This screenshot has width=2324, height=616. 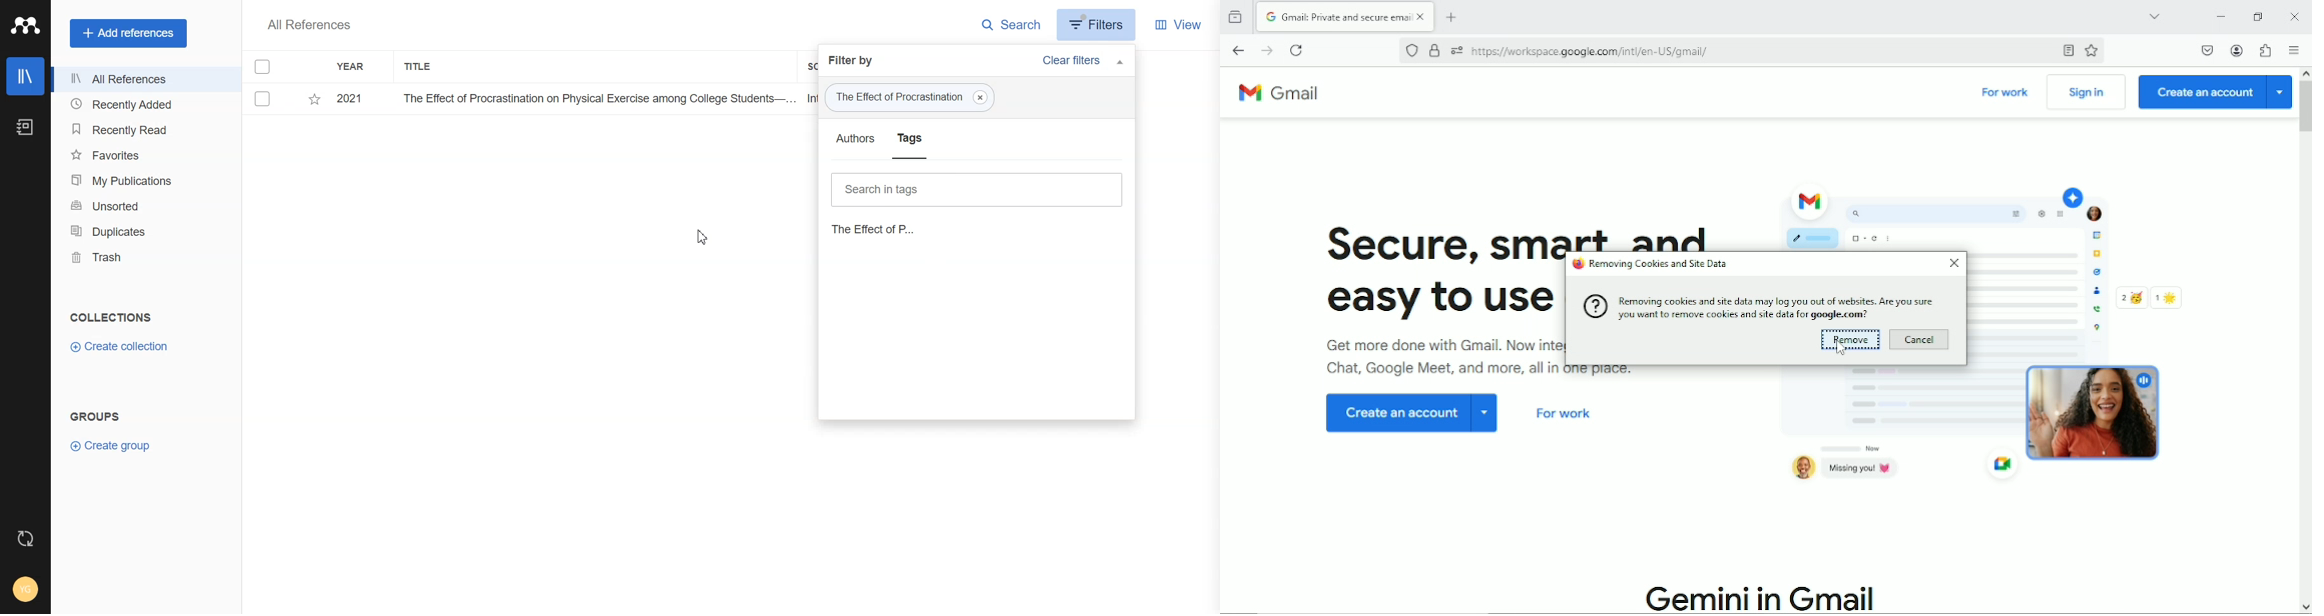 I want to click on YEAR, so click(x=358, y=66).